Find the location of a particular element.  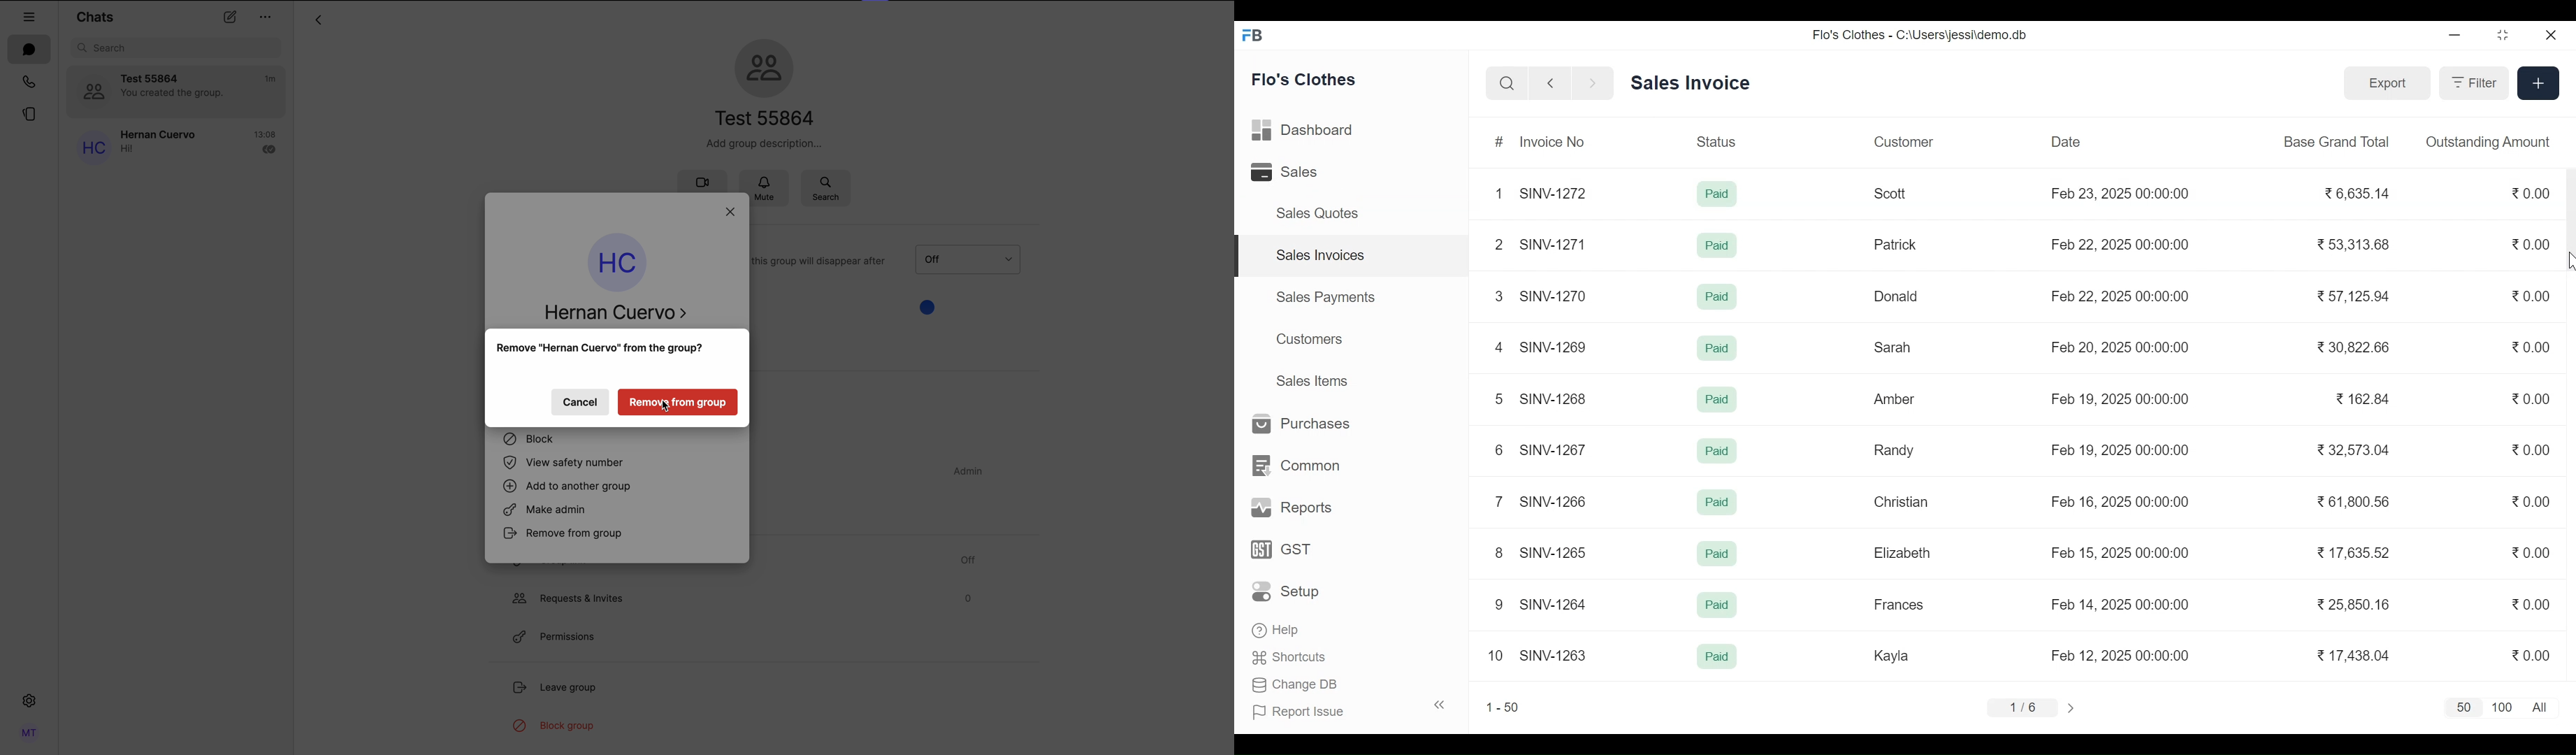

SINV-1272 is located at coordinates (1557, 192).